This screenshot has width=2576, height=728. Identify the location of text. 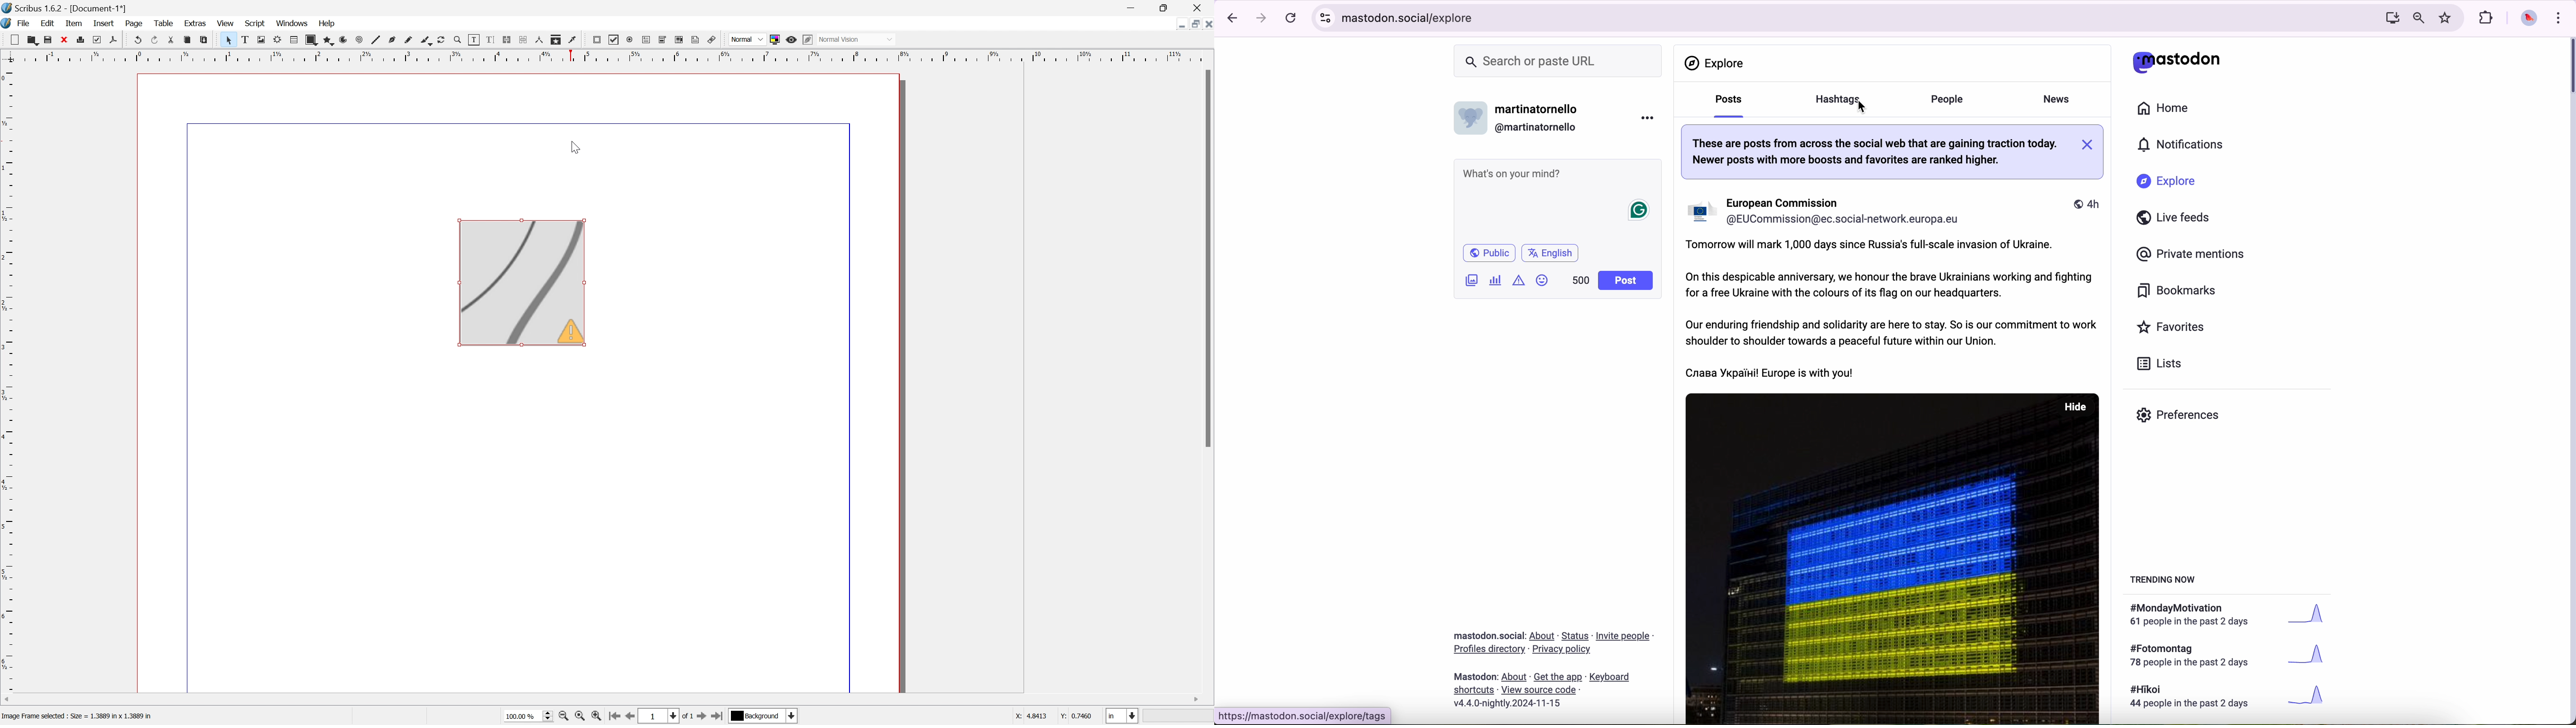
(2195, 616).